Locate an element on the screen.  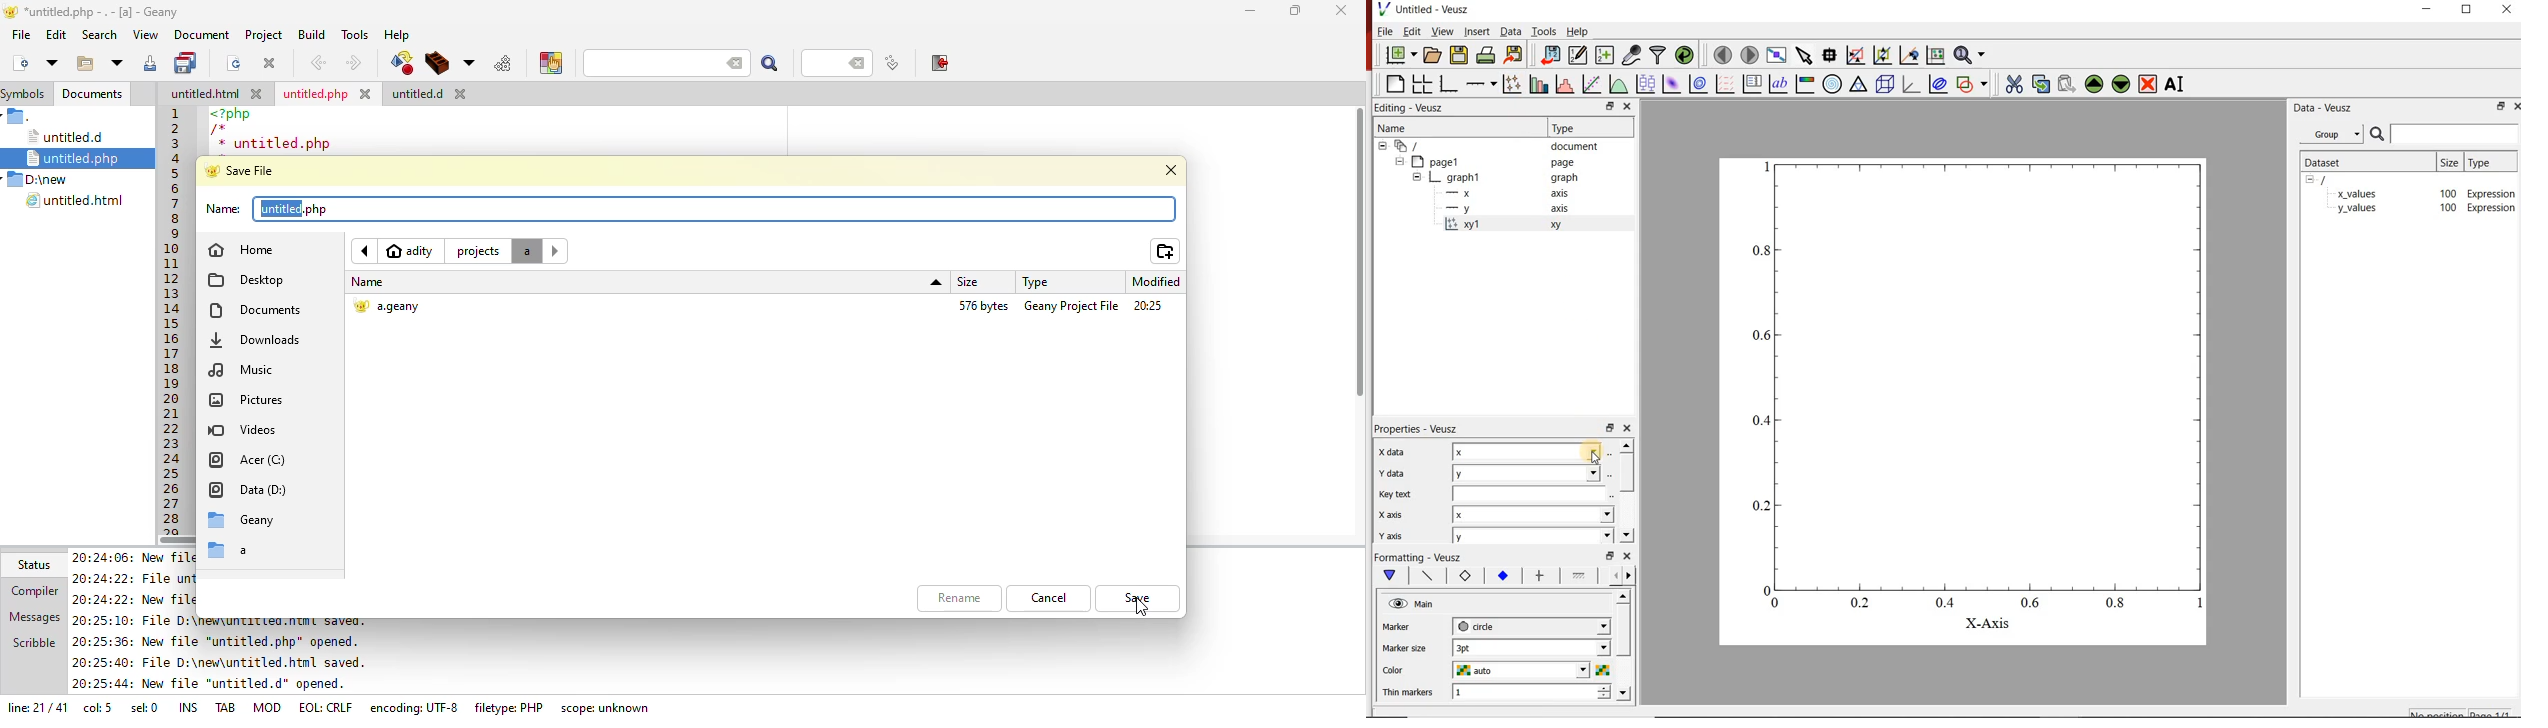
search is located at coordinates (2376, 134).